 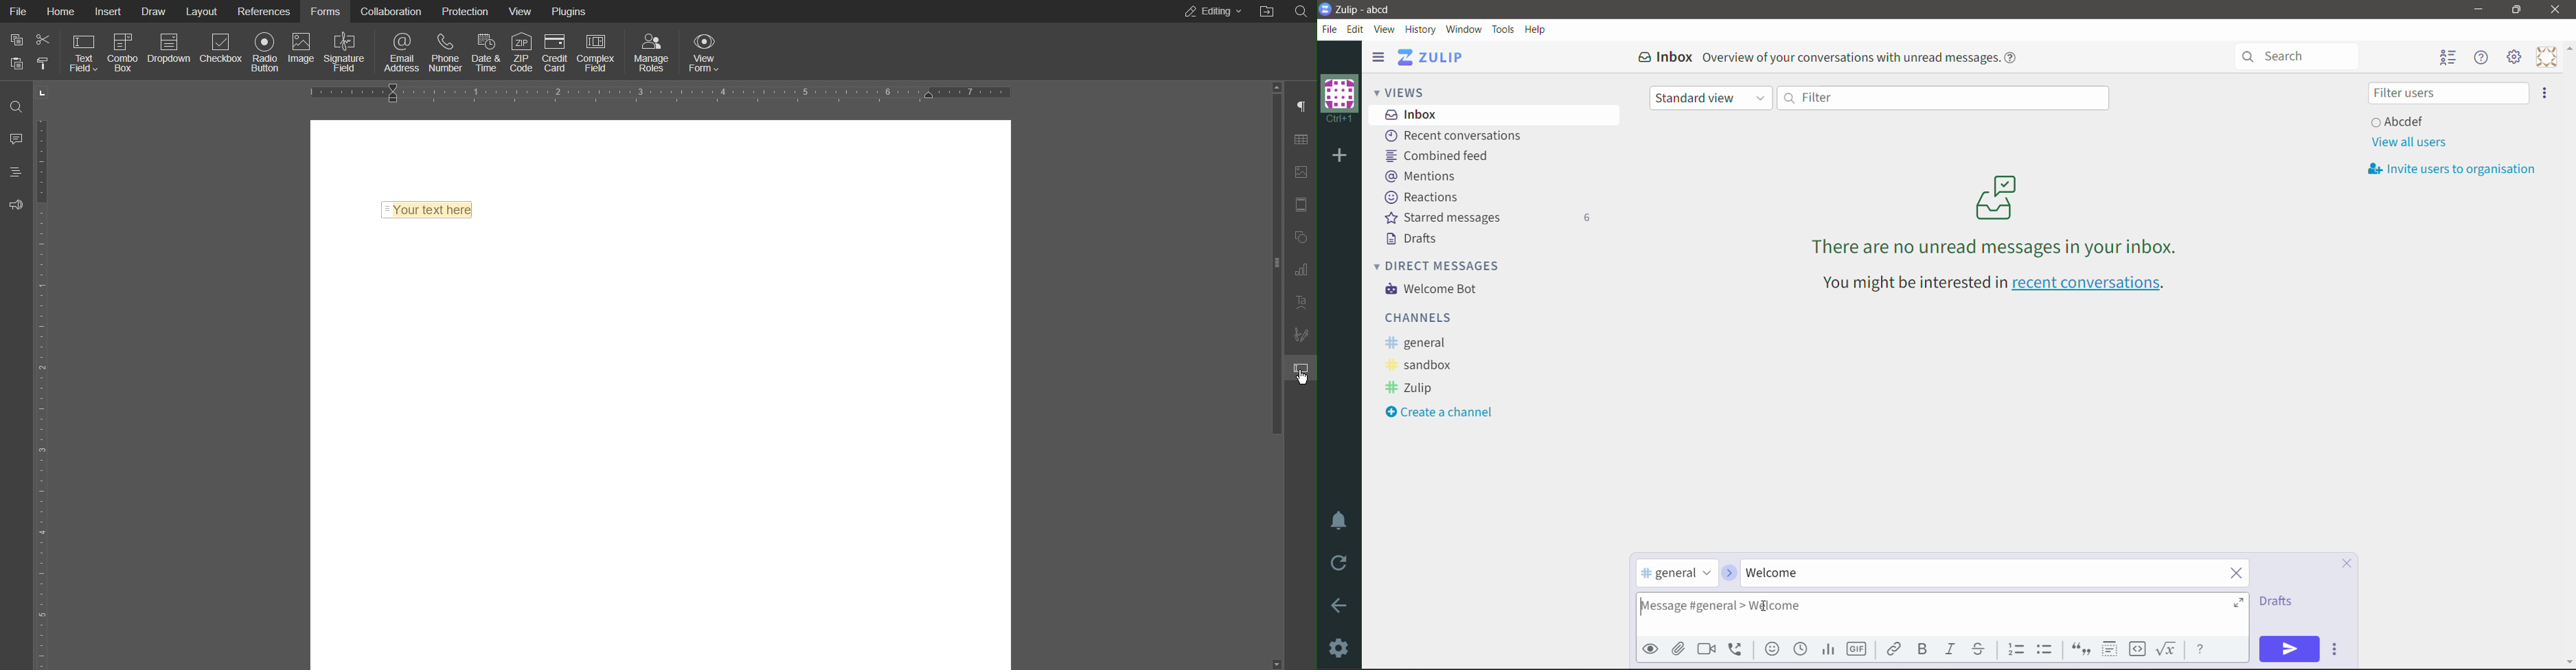 What do you see at coordinates (1299, 268) in the screenshot?
I see `Graph Settings` at bounding box center [1299, 268].